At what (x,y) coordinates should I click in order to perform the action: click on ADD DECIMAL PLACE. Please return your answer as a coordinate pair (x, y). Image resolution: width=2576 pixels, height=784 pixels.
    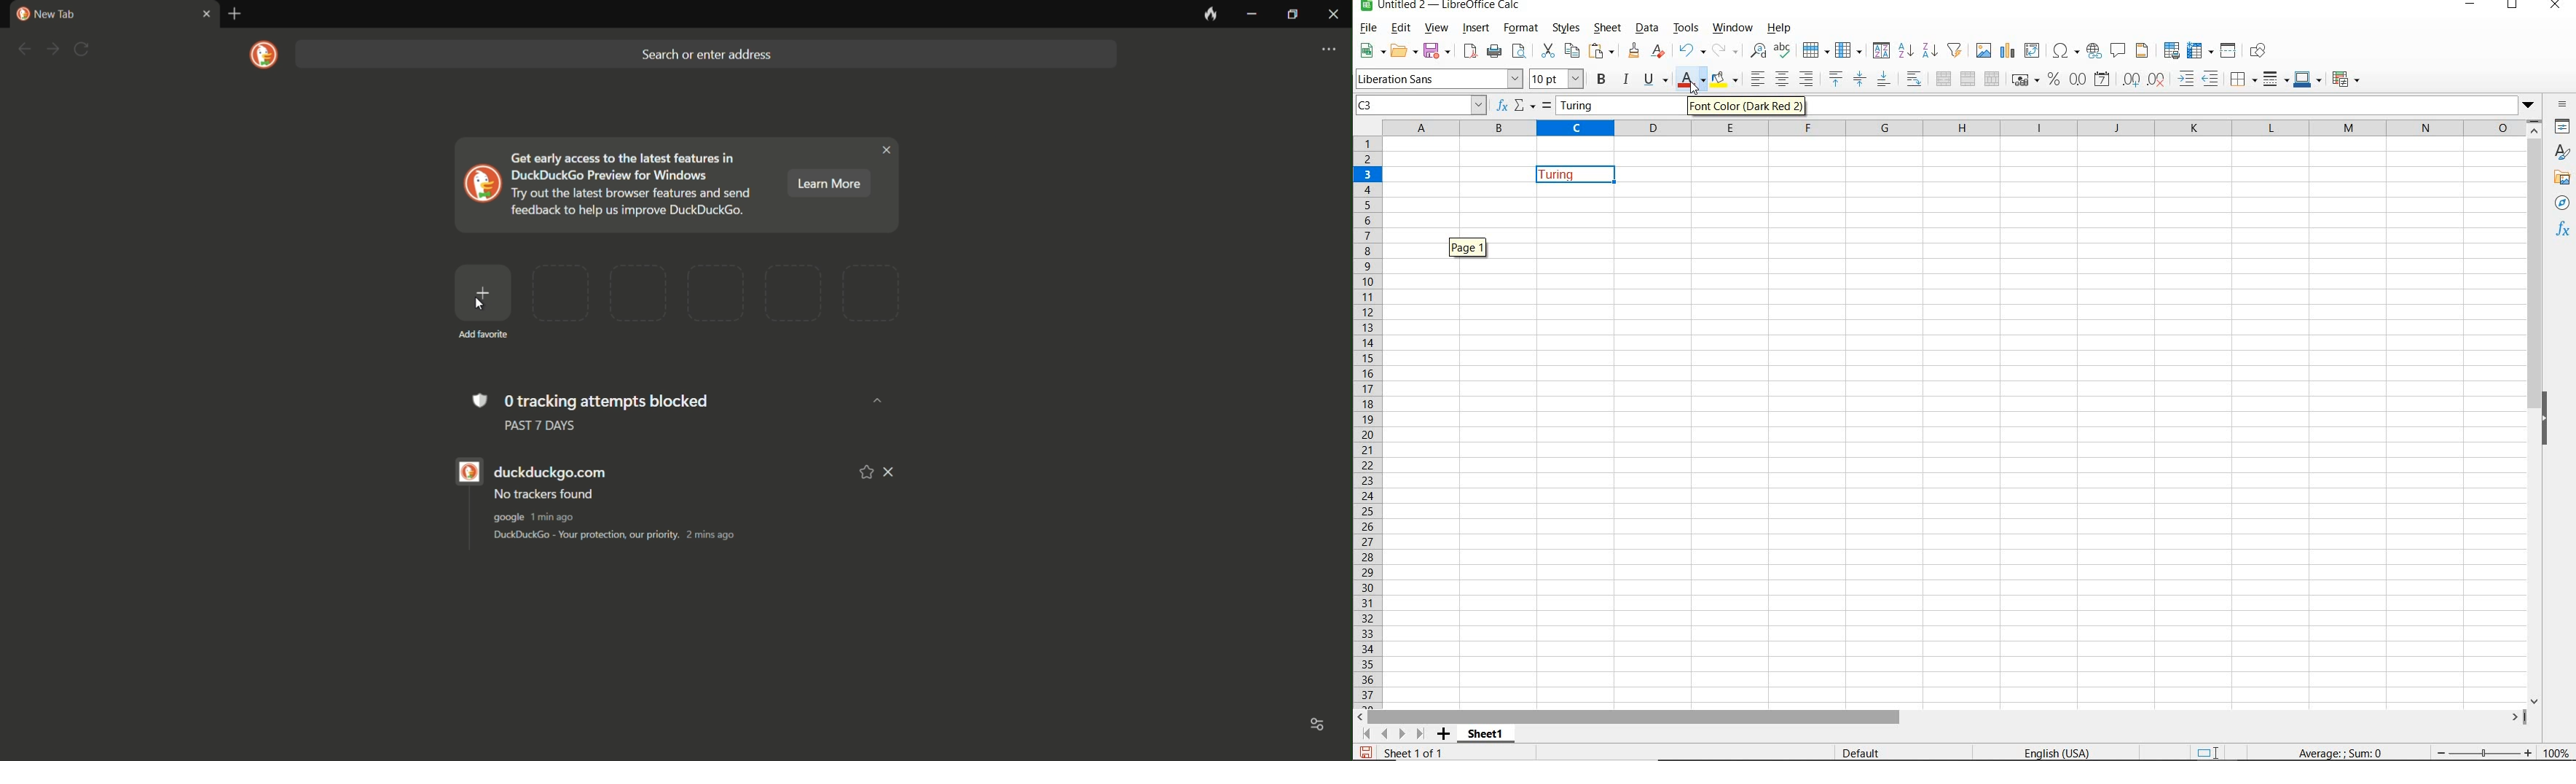
    Looking at the image, I should click on (2128, 77).